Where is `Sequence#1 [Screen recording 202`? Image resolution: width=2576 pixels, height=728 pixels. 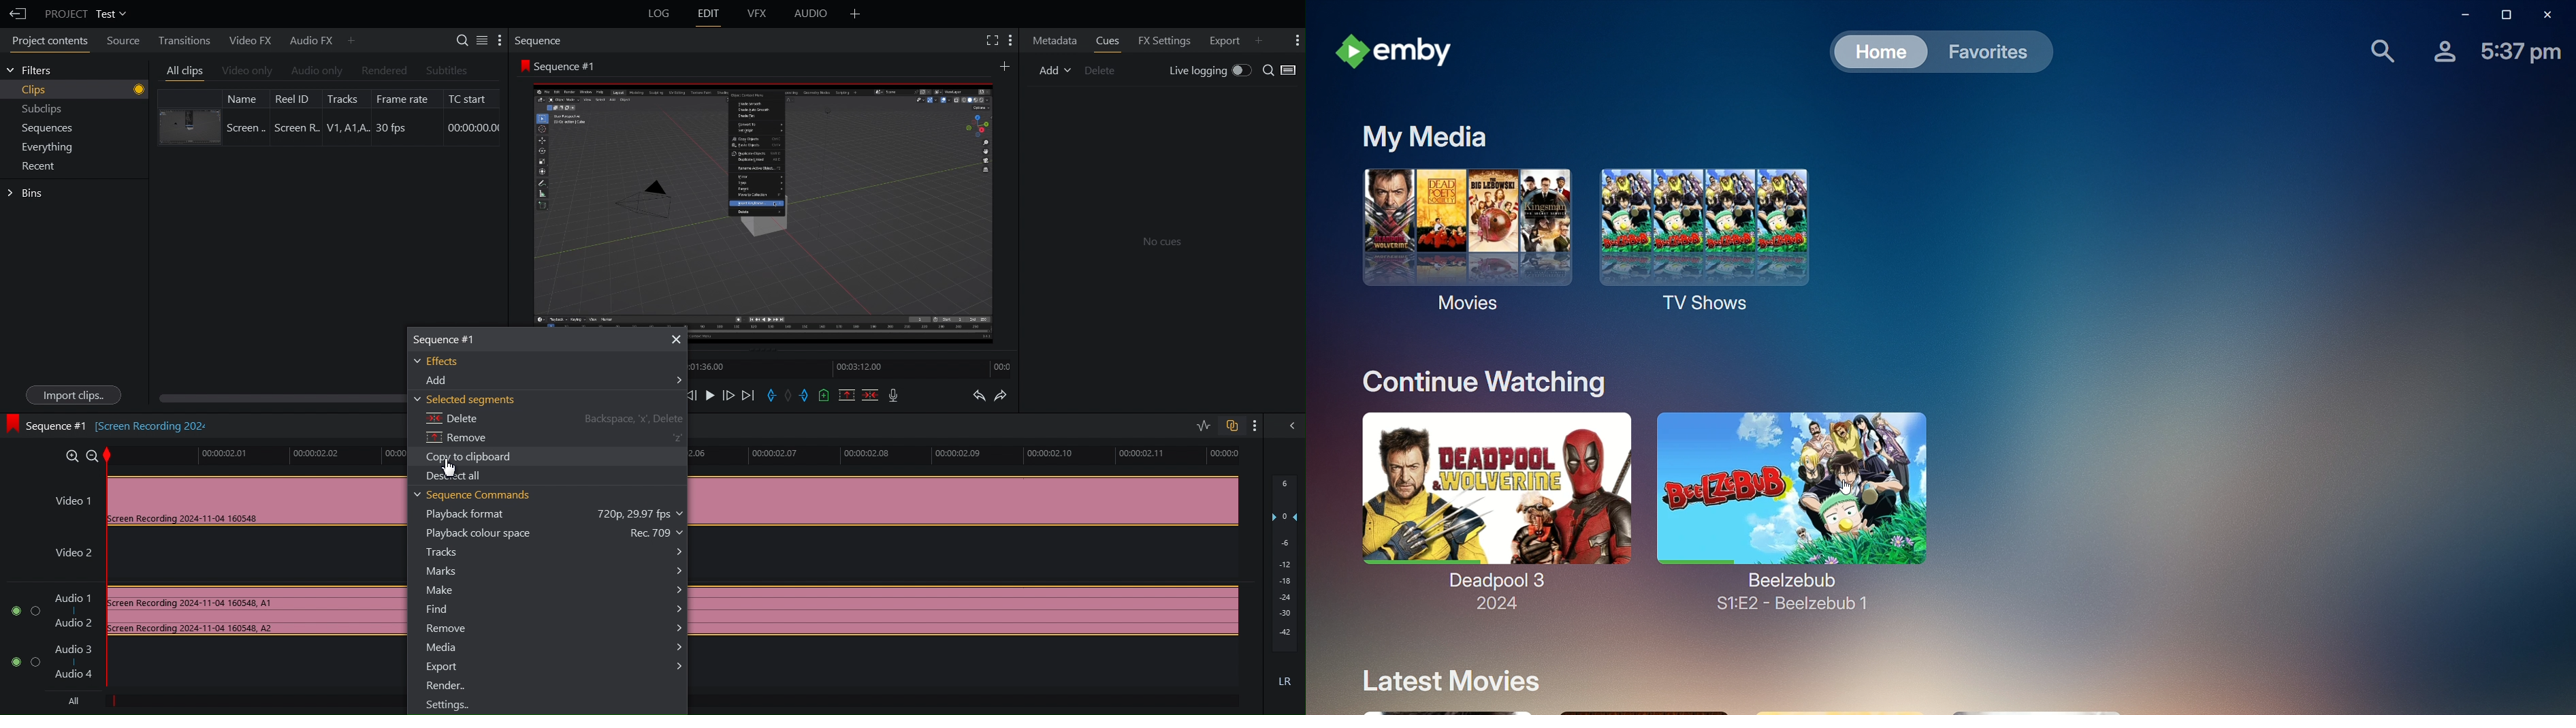
Sequence#1 [Screen recording 202 is located at coordinates (113, 428).